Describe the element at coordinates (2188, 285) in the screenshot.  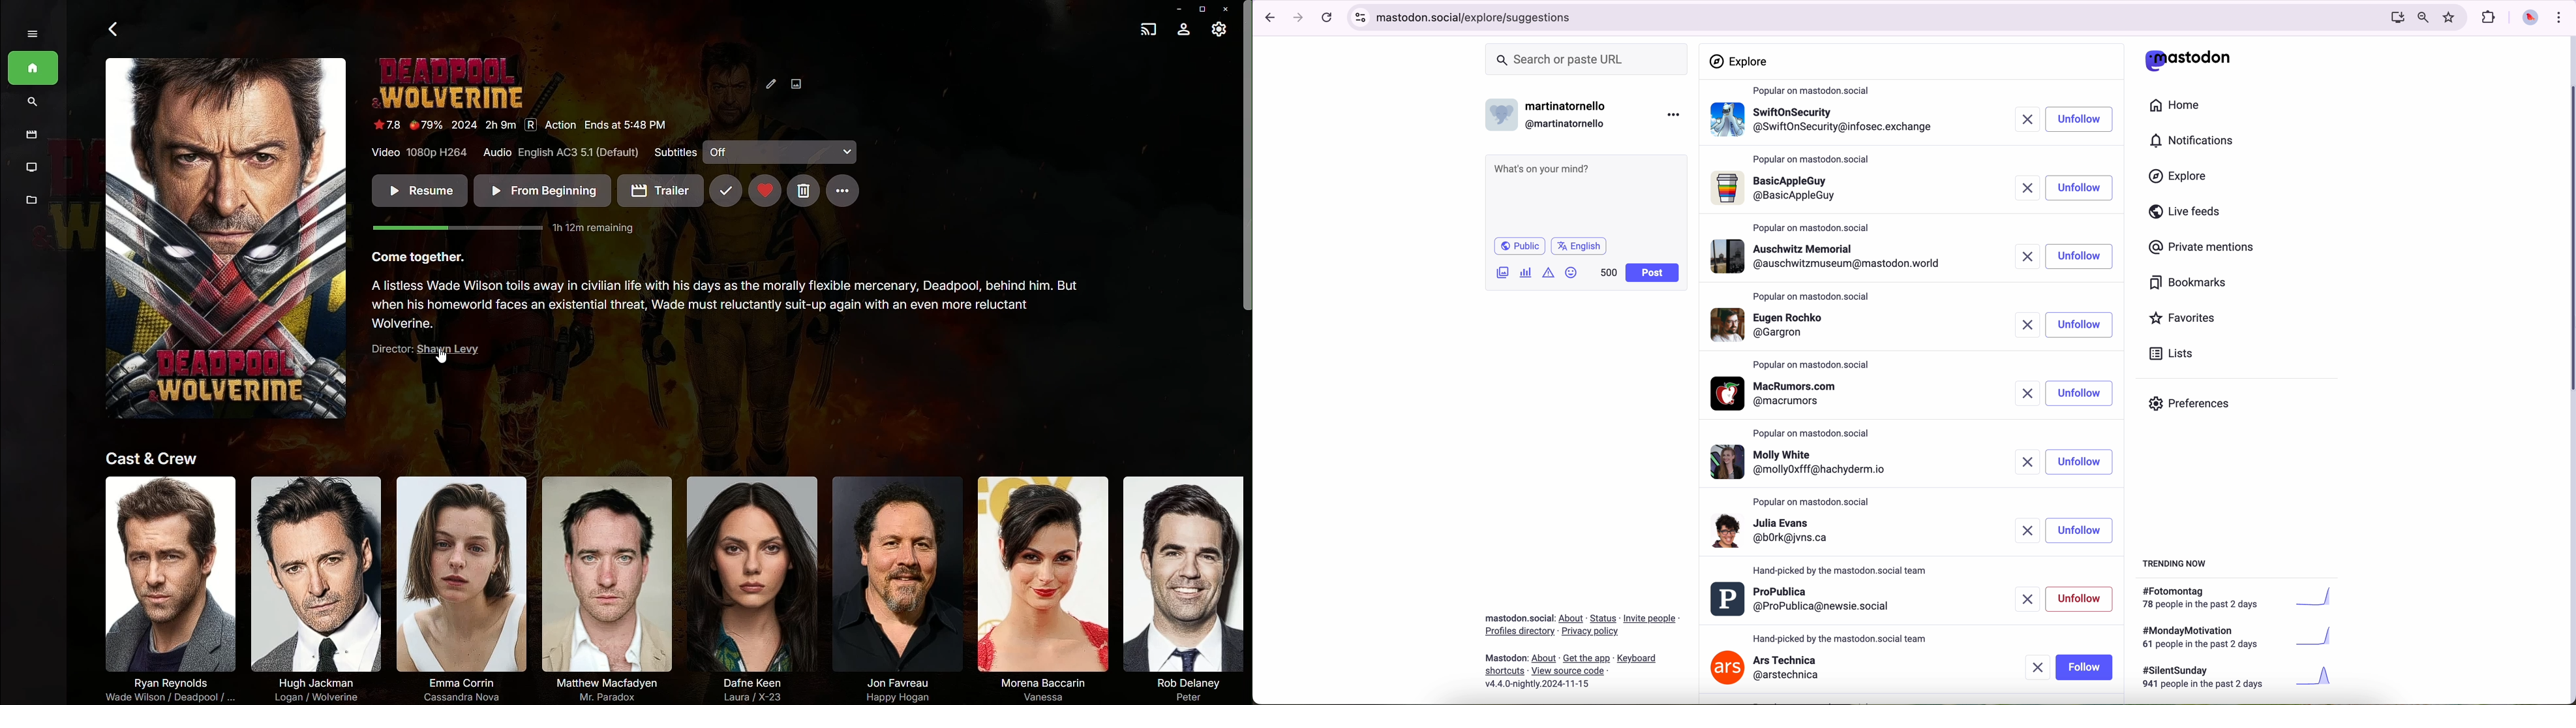
I see `bookmarks` at that location.